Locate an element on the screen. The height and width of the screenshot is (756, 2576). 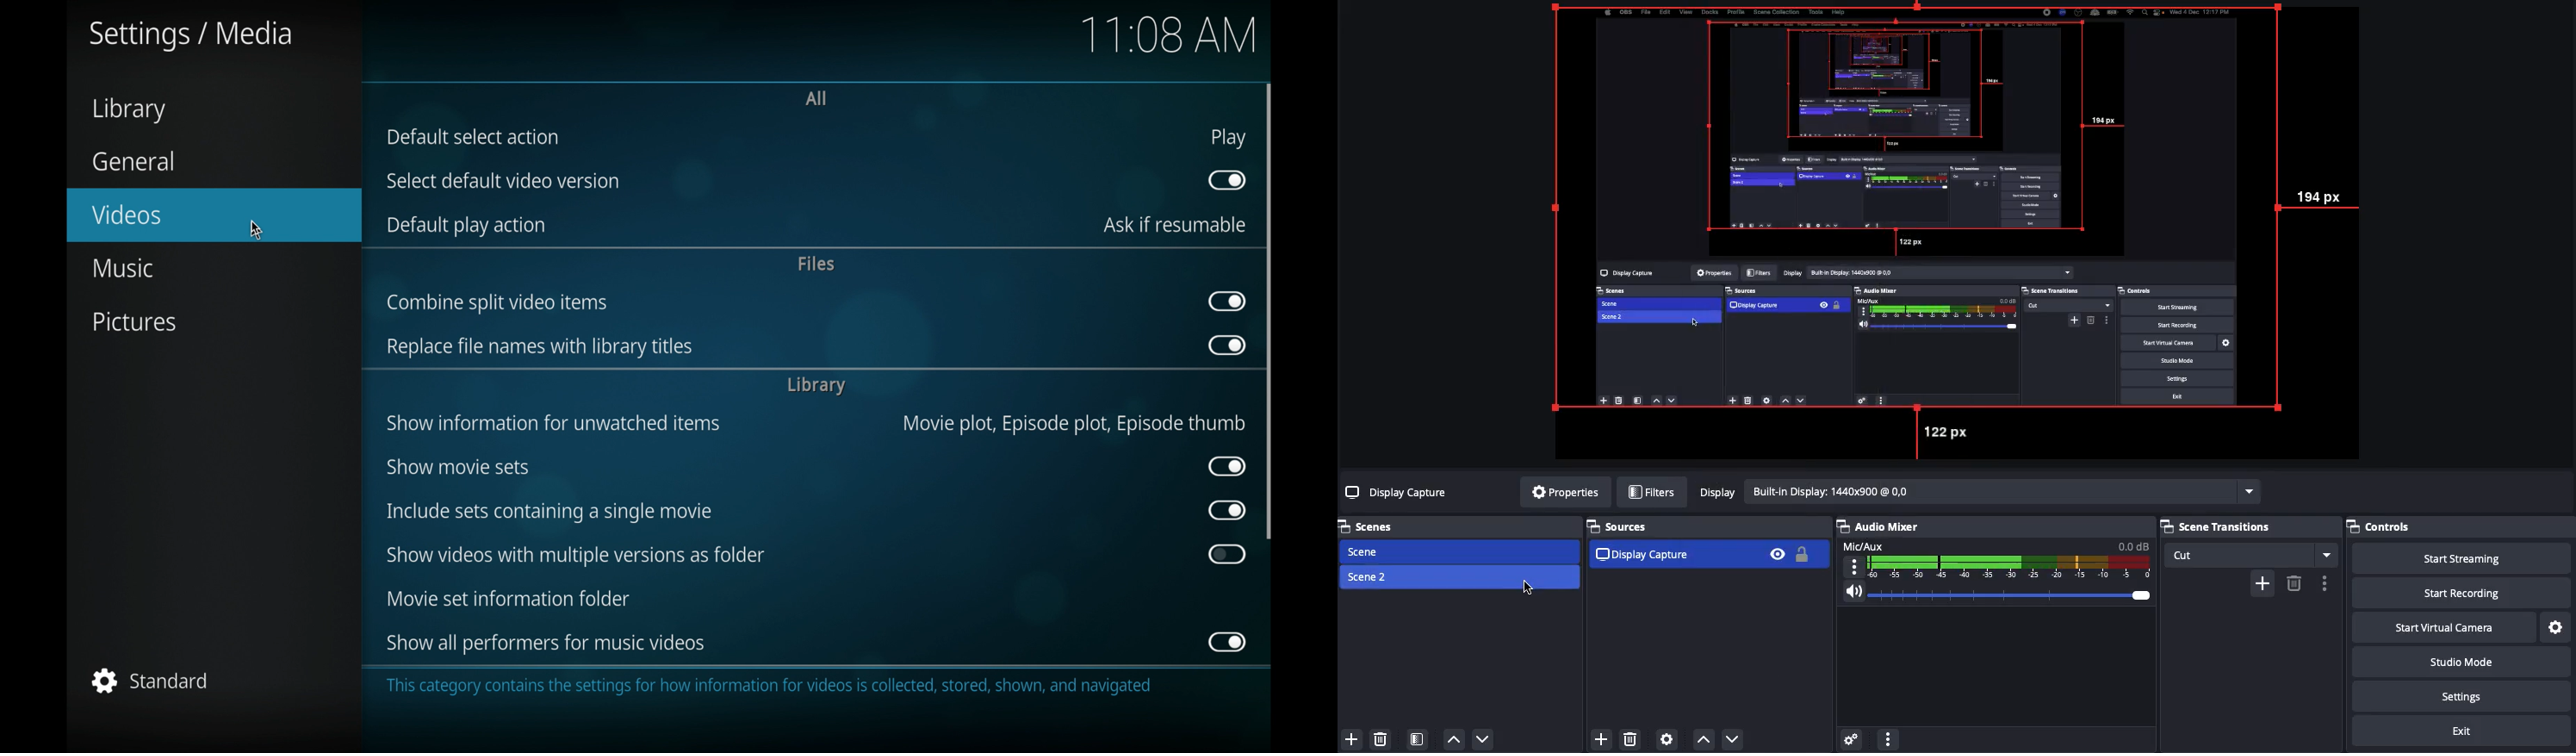
delete is located at coordinates (1633, 739).